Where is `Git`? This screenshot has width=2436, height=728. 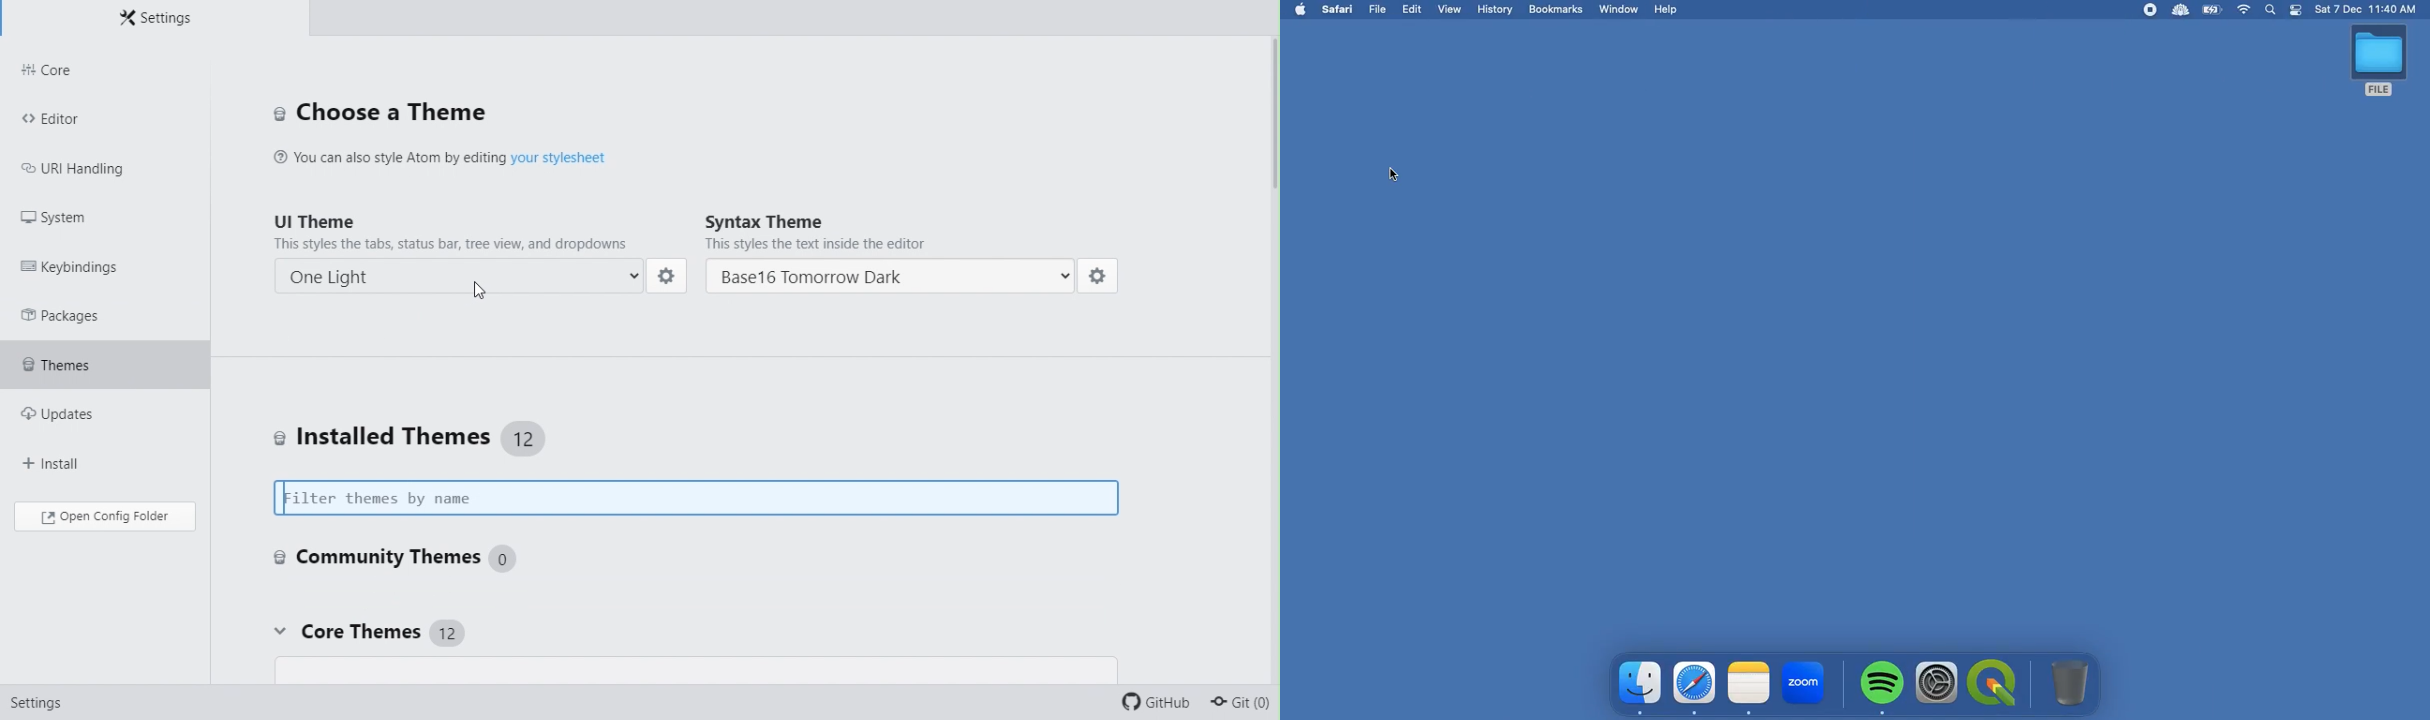
Git is located at coordinates (1246, 704).